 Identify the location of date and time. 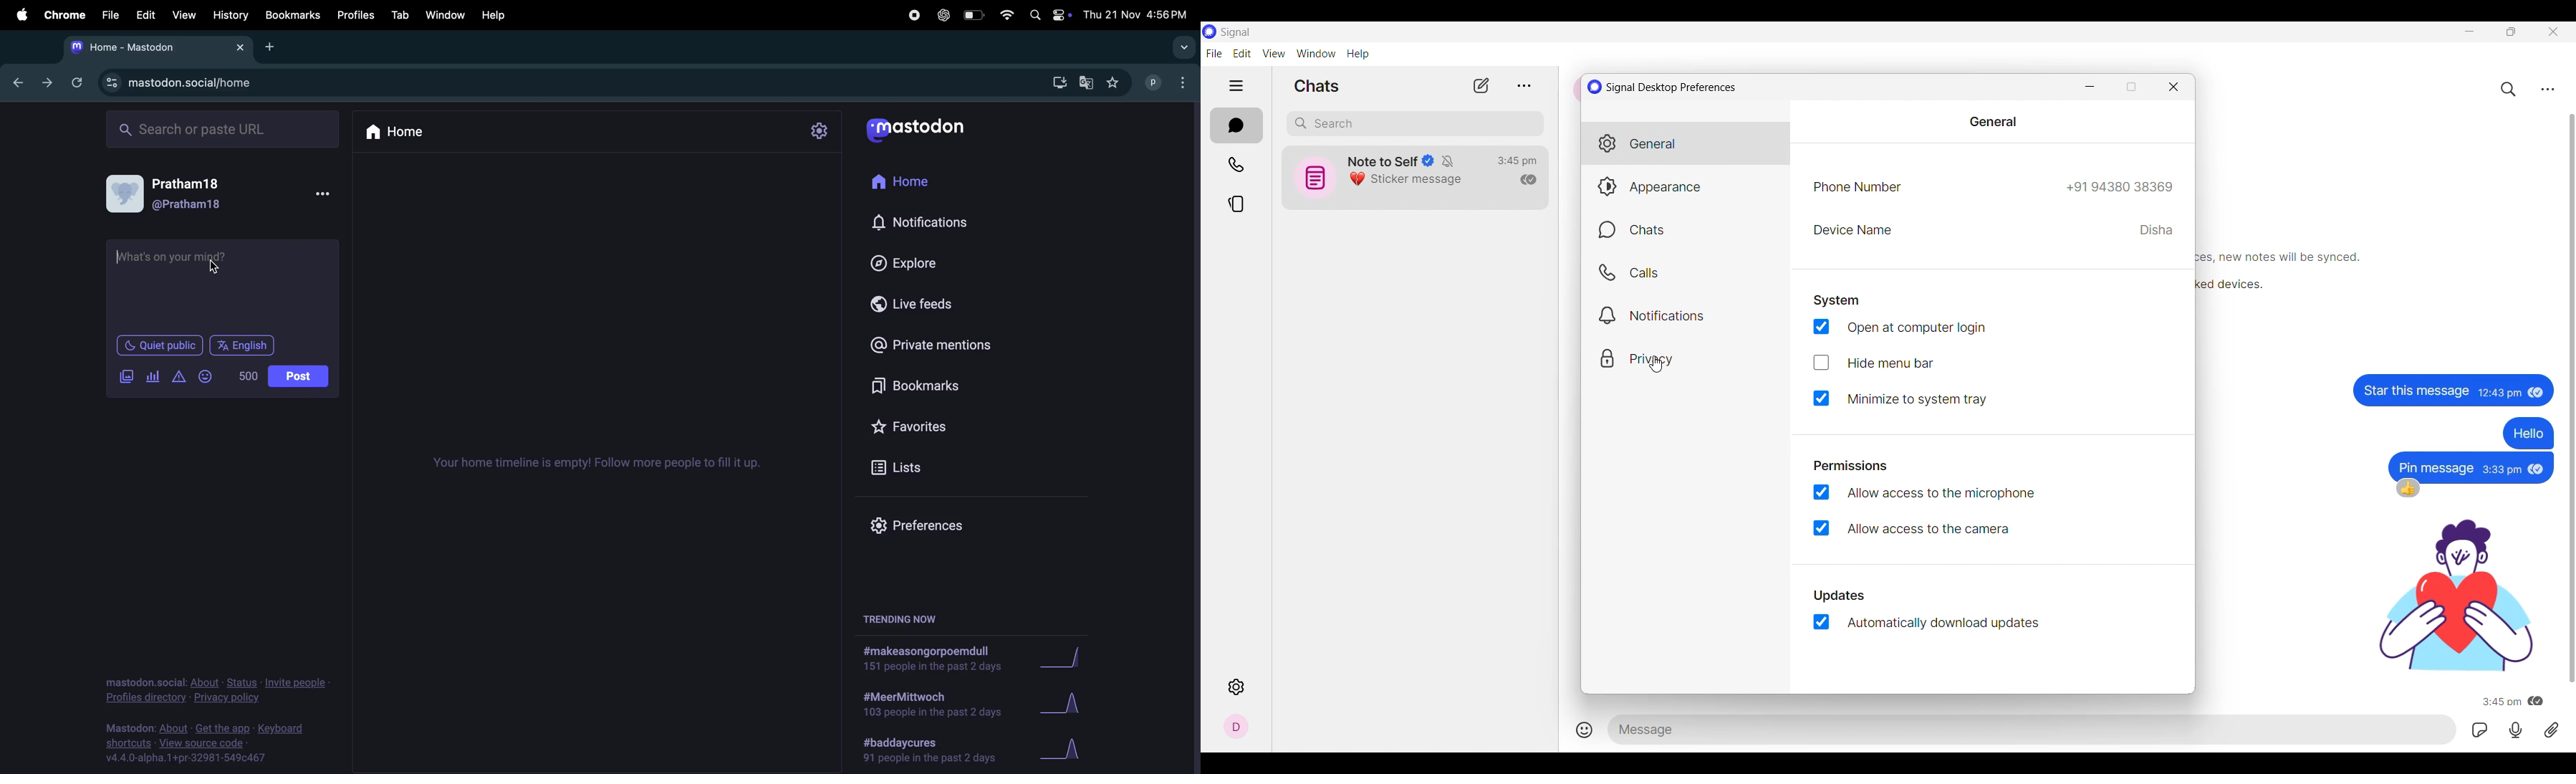
(1137, 14).